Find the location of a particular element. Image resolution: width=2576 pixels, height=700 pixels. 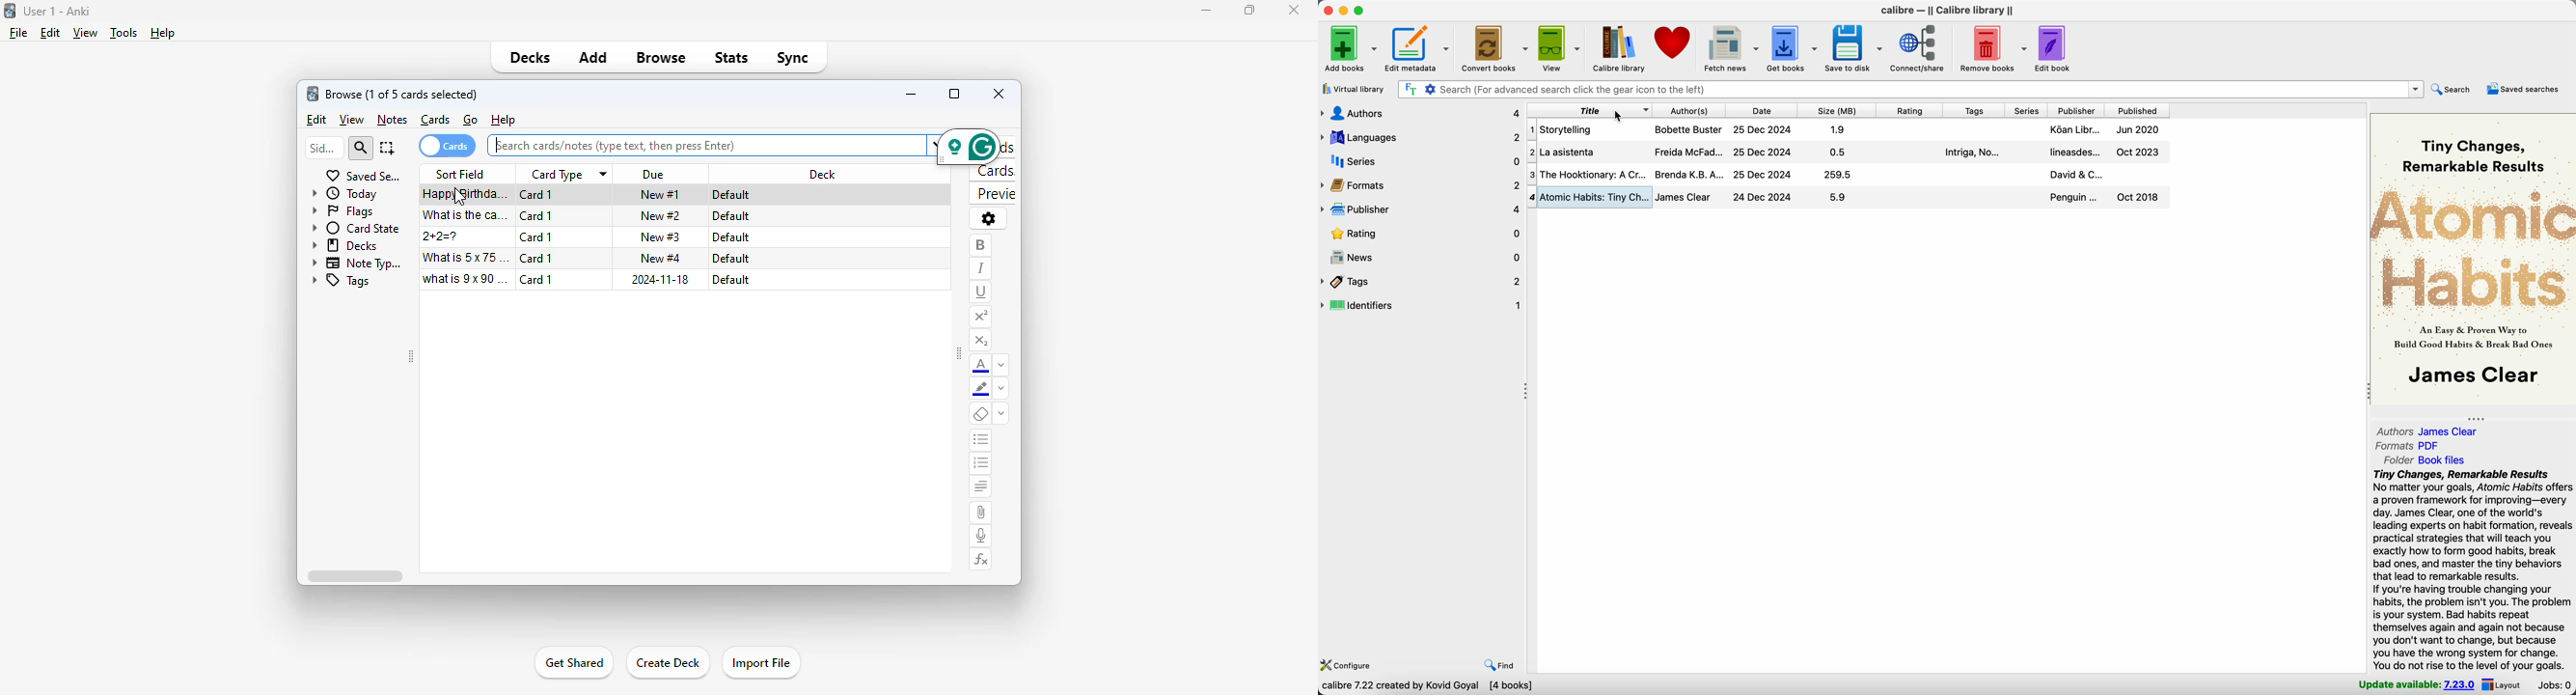

storytelling is located at coordinates (1569, 129).